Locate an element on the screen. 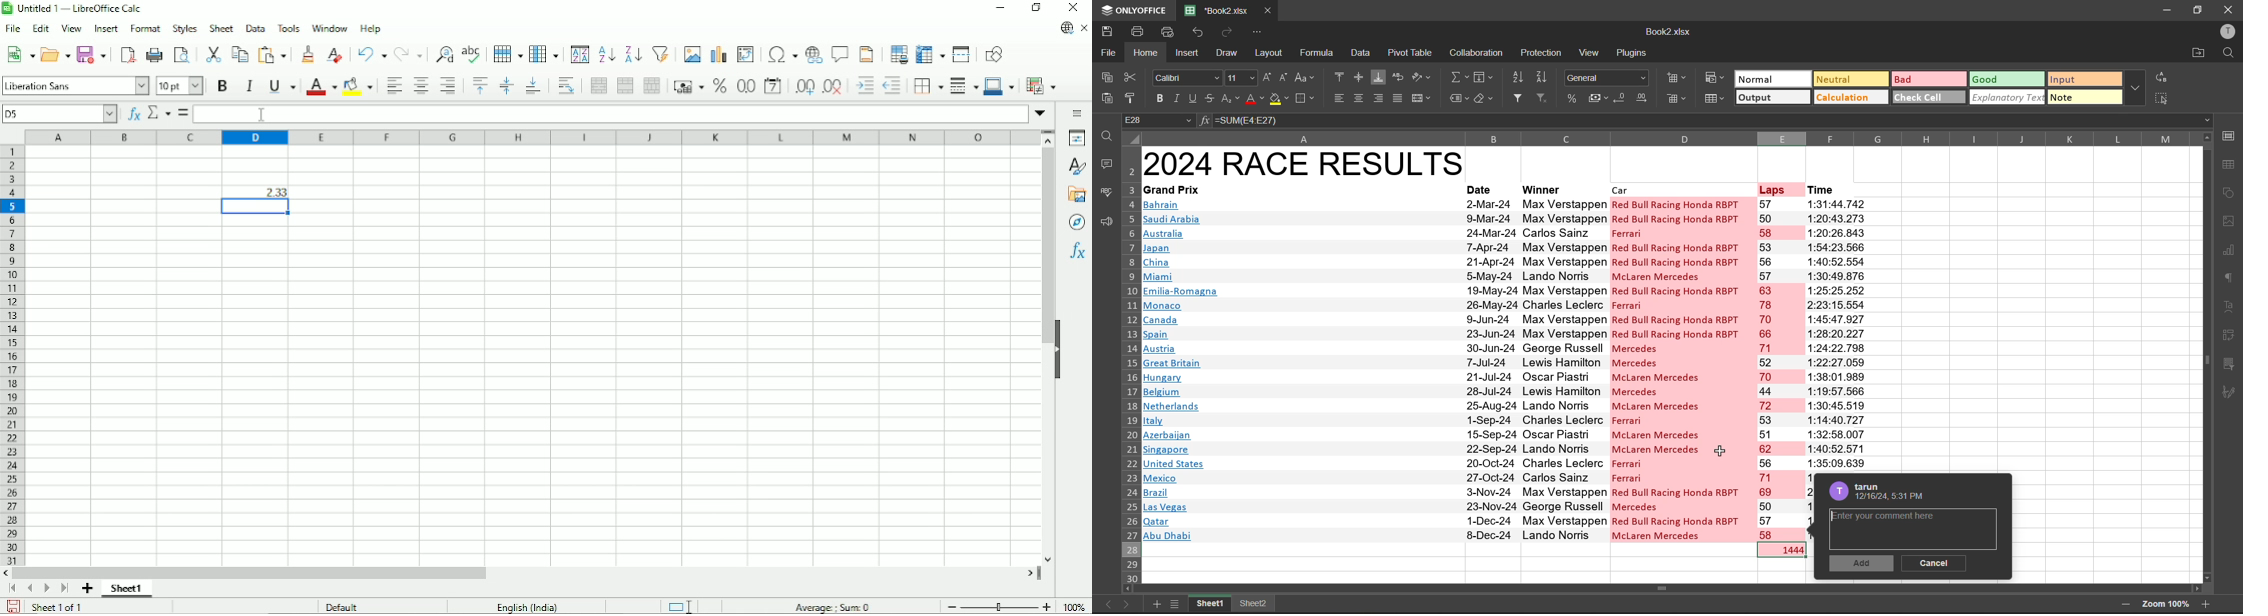 The image size is (2268, 616). orientation is located at coordinates (1422, 79).